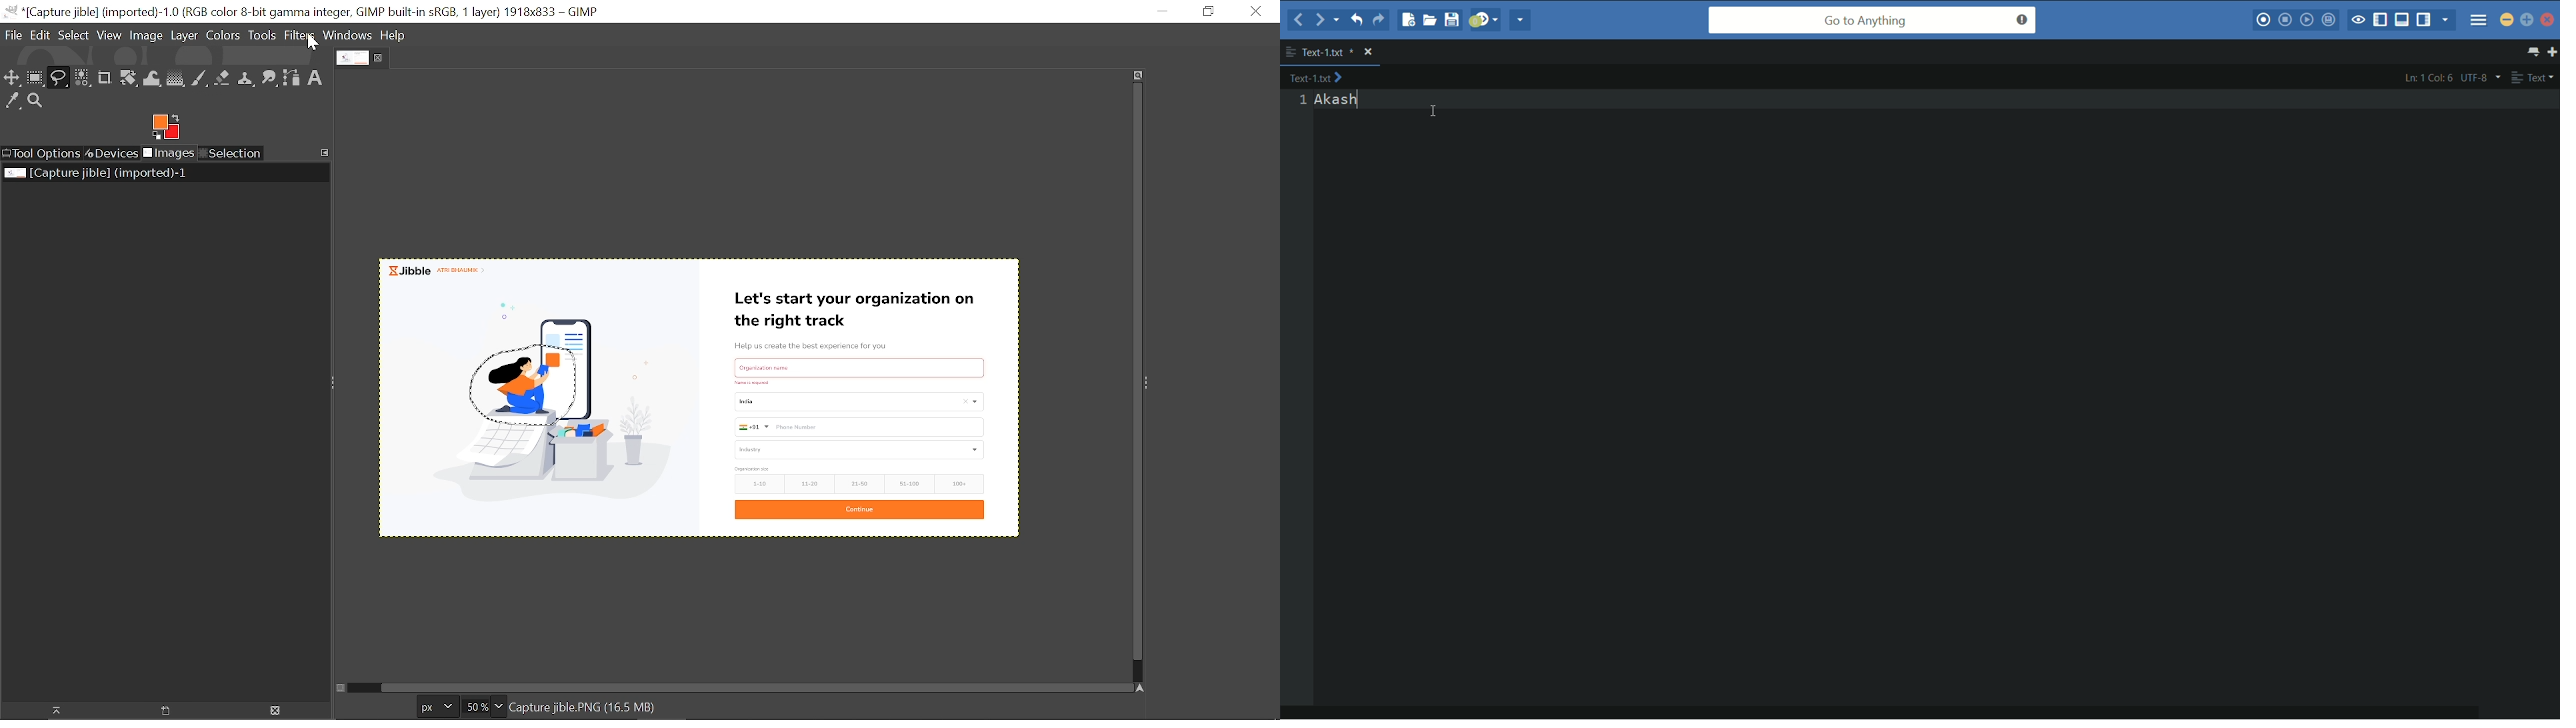 This screenshot has height=728, width=2576. Describe the element at coordinates (146, 34) in the screenshot. I see `Image` at that location.